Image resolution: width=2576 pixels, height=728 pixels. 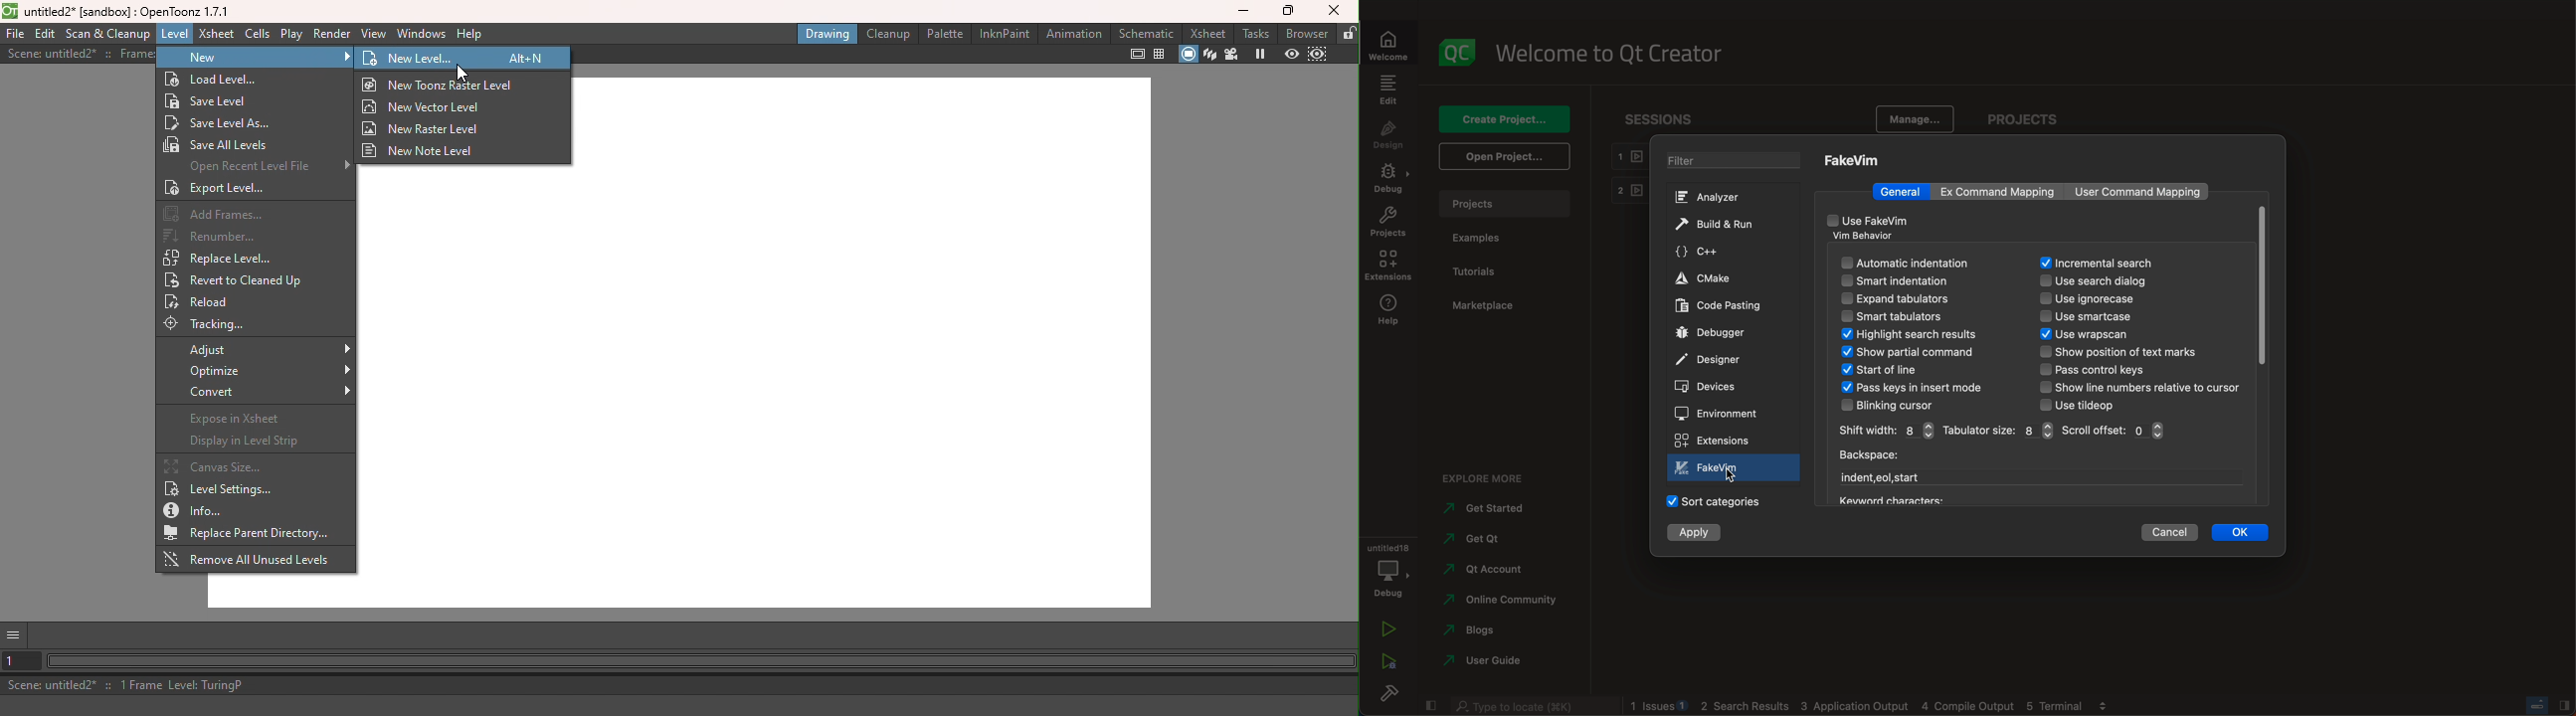 What do you see at coordinates (1284, 12) in the screenshot?
I see `Maximize` at bounding box center [1284, 12].